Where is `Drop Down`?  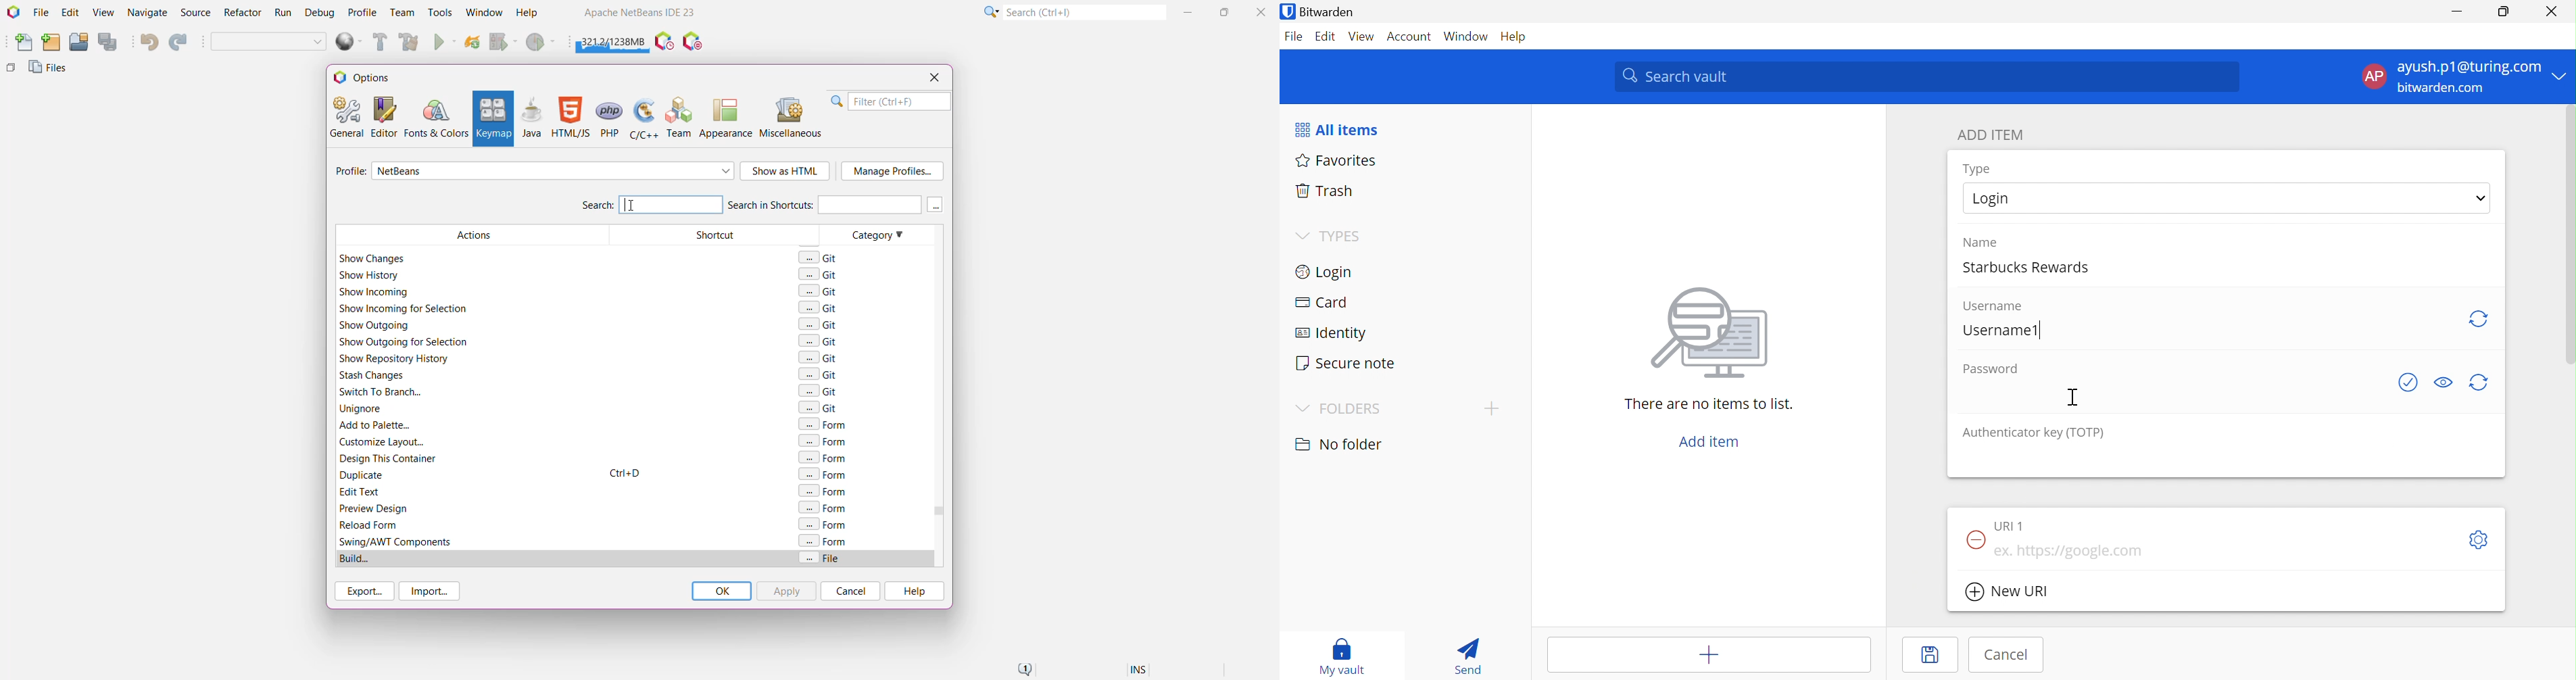 Drop Down is located at coordinates (2562, 75).